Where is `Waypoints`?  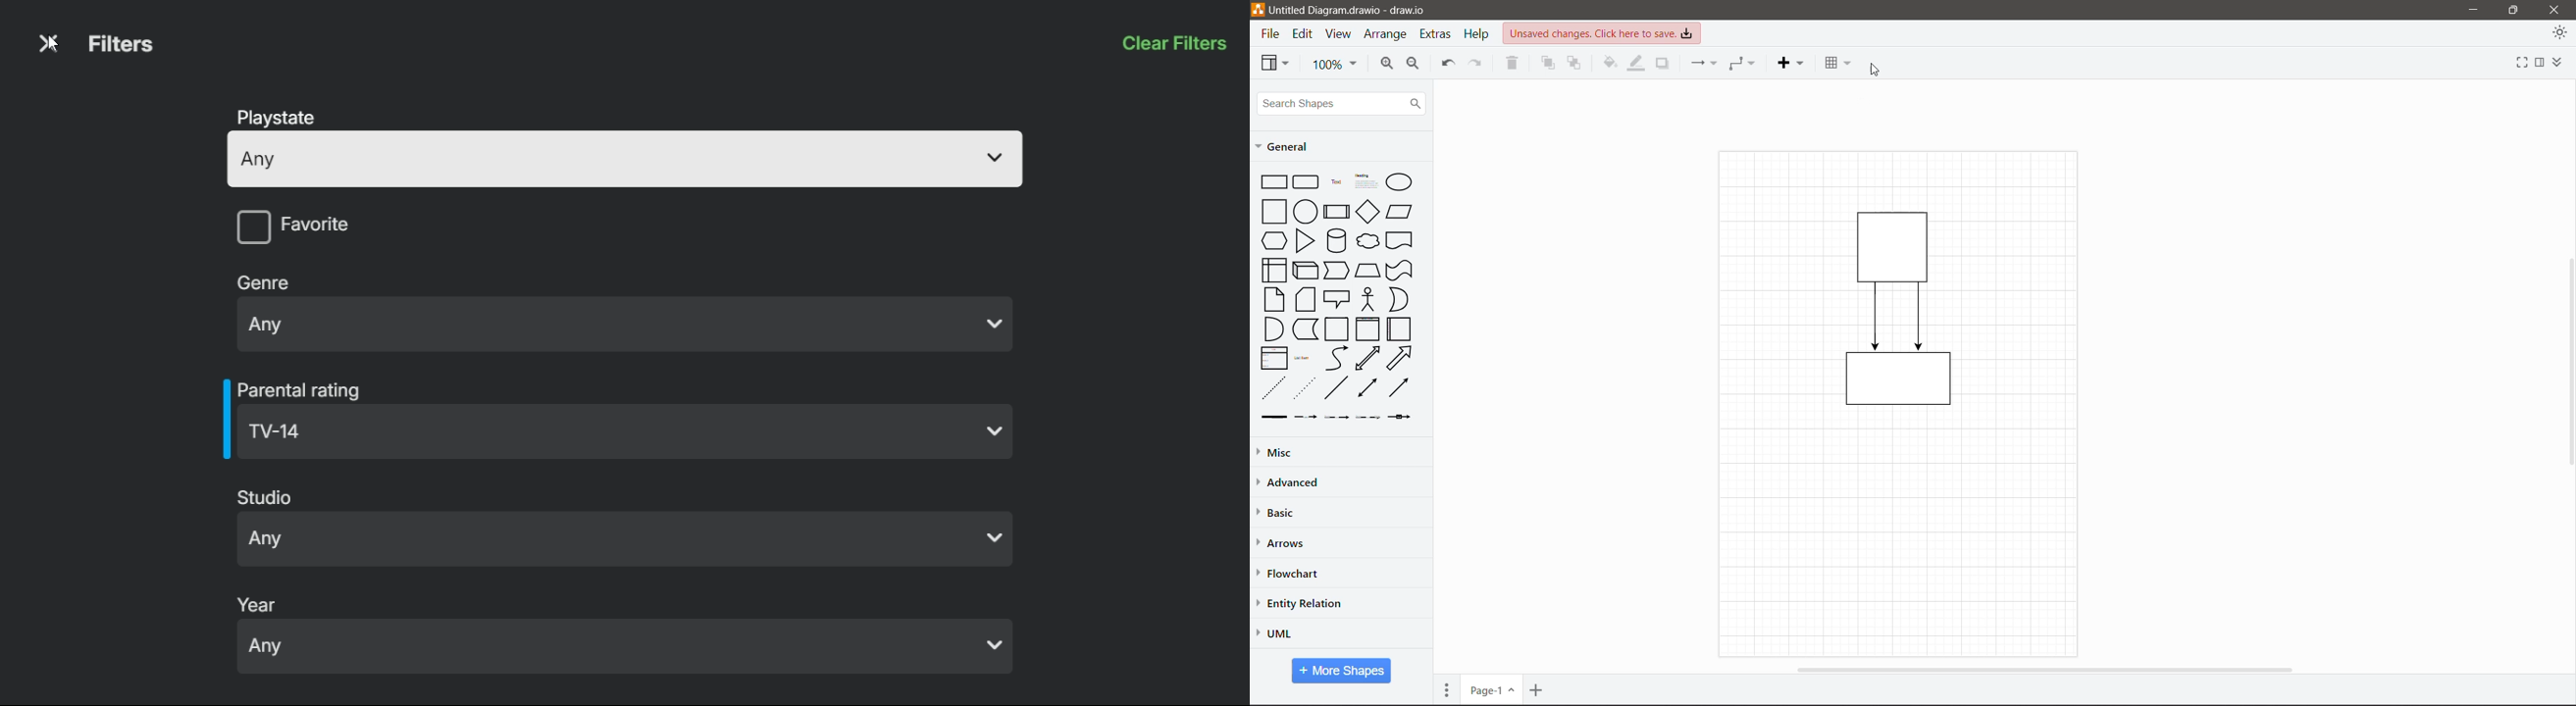 Waypoints is located at coordinates (1743, 63).